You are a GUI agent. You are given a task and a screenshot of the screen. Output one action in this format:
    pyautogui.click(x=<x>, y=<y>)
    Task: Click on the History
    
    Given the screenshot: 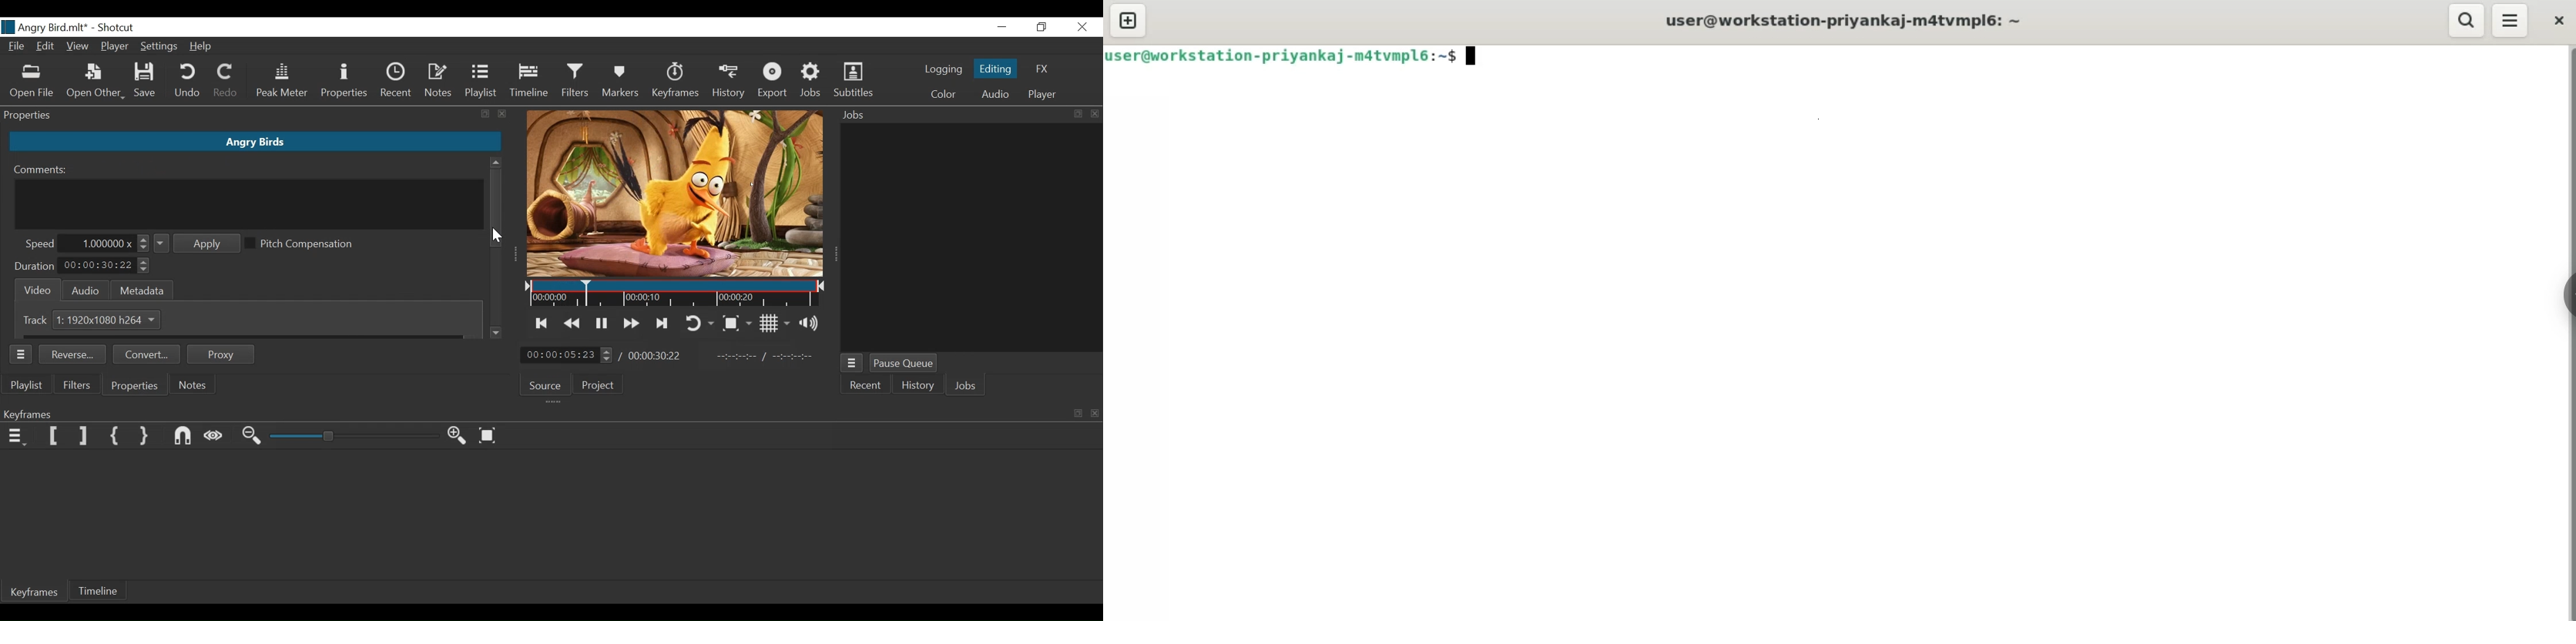 What is the action you would take?
    pyautogui.click(x=728, y=82)
    